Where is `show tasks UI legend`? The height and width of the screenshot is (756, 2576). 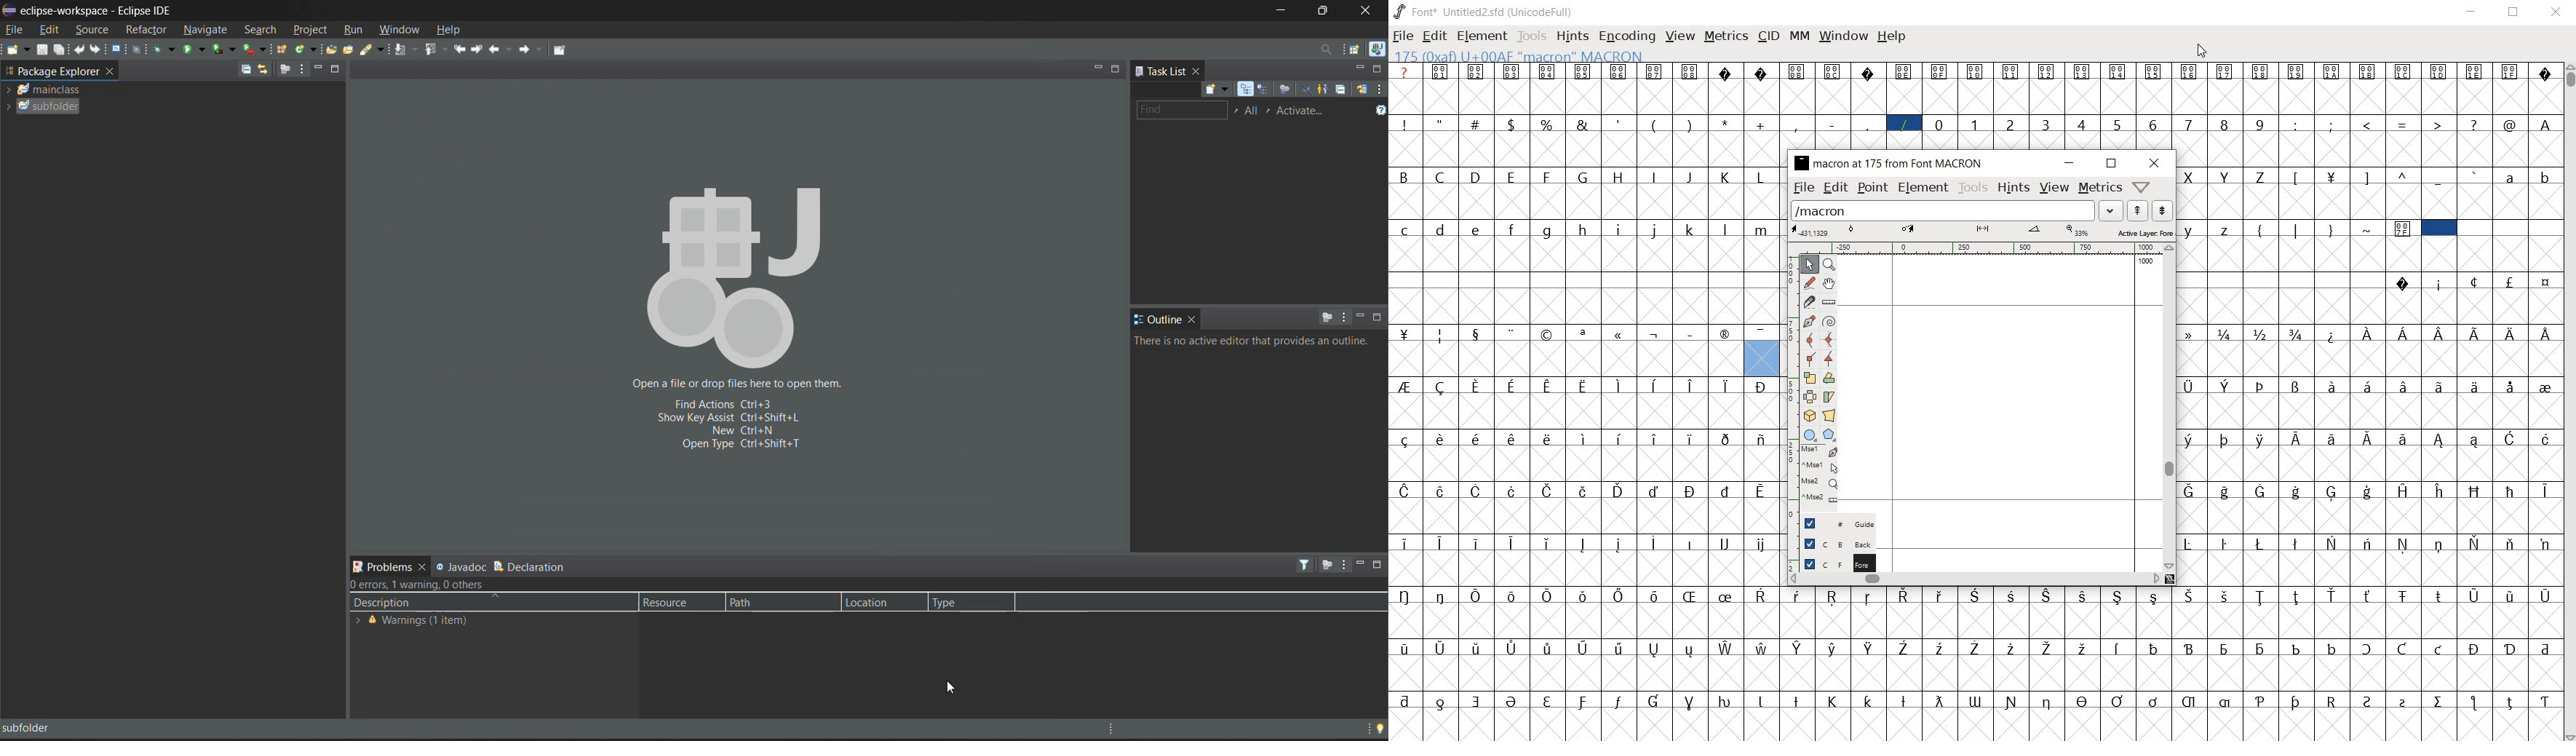 show tasks UI legend is located at coordinates (1380, 111).